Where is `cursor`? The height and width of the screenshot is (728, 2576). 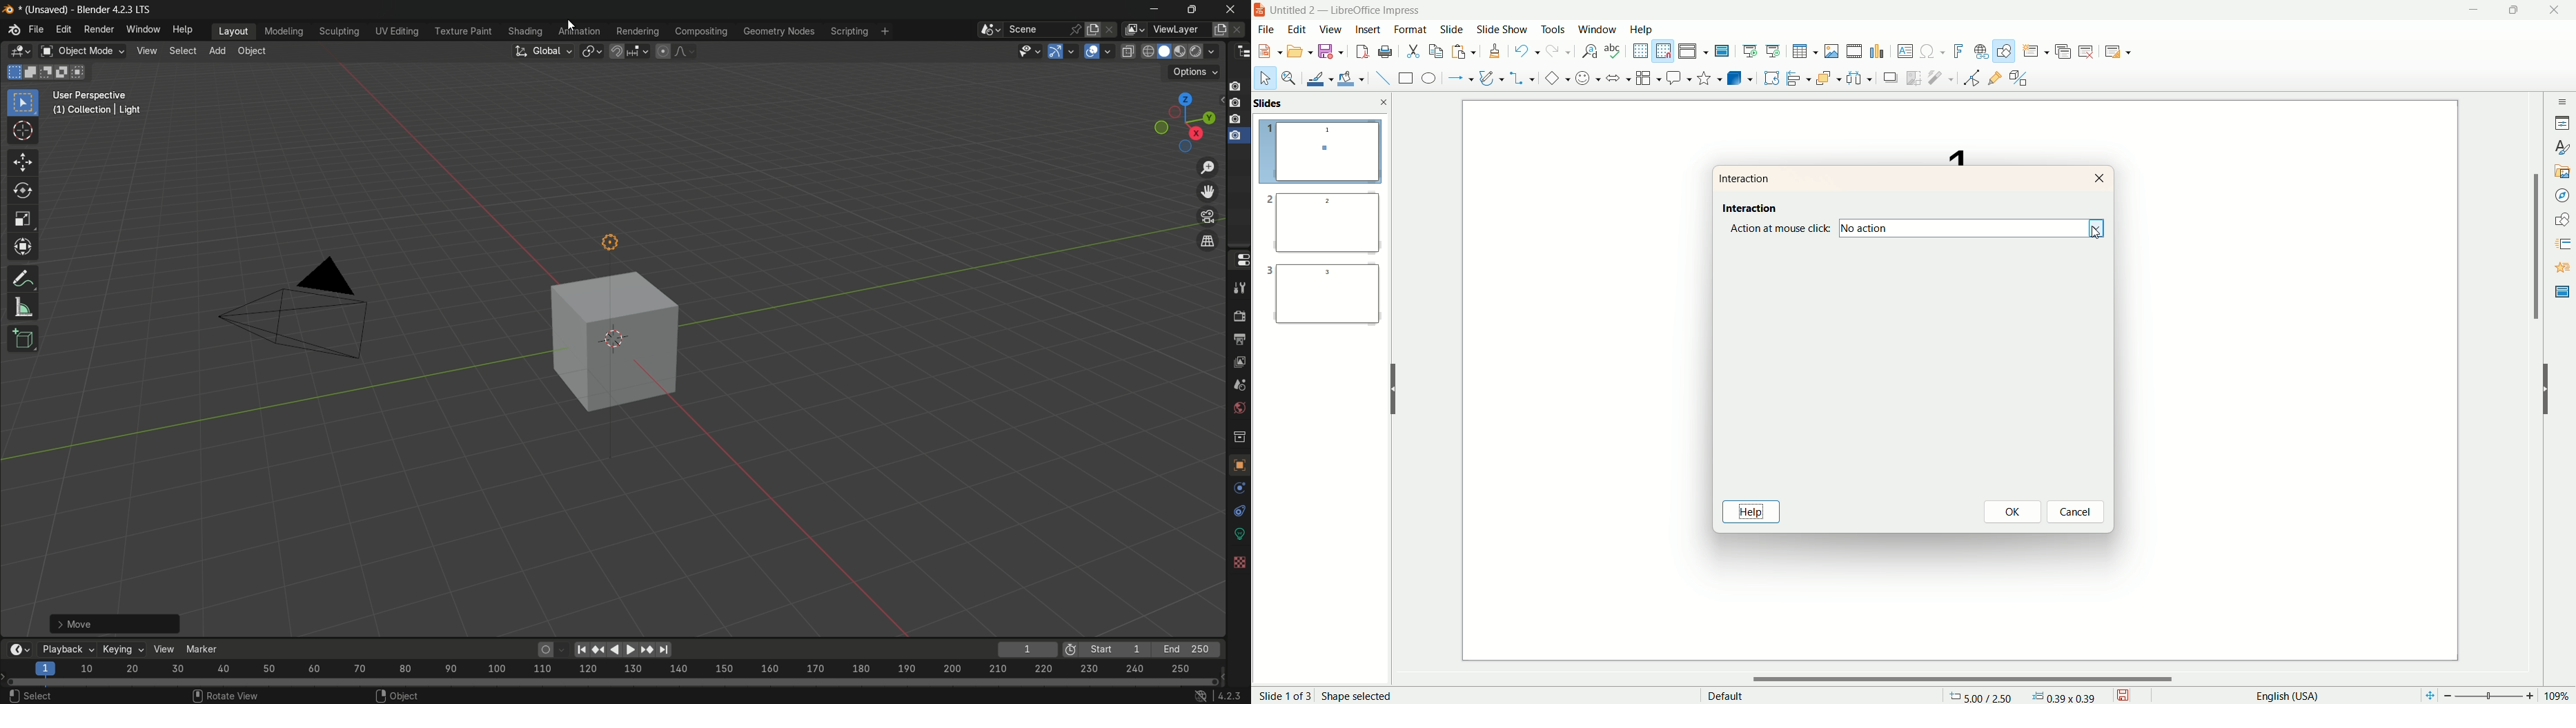 cursor is located at coordinates (24, 133).